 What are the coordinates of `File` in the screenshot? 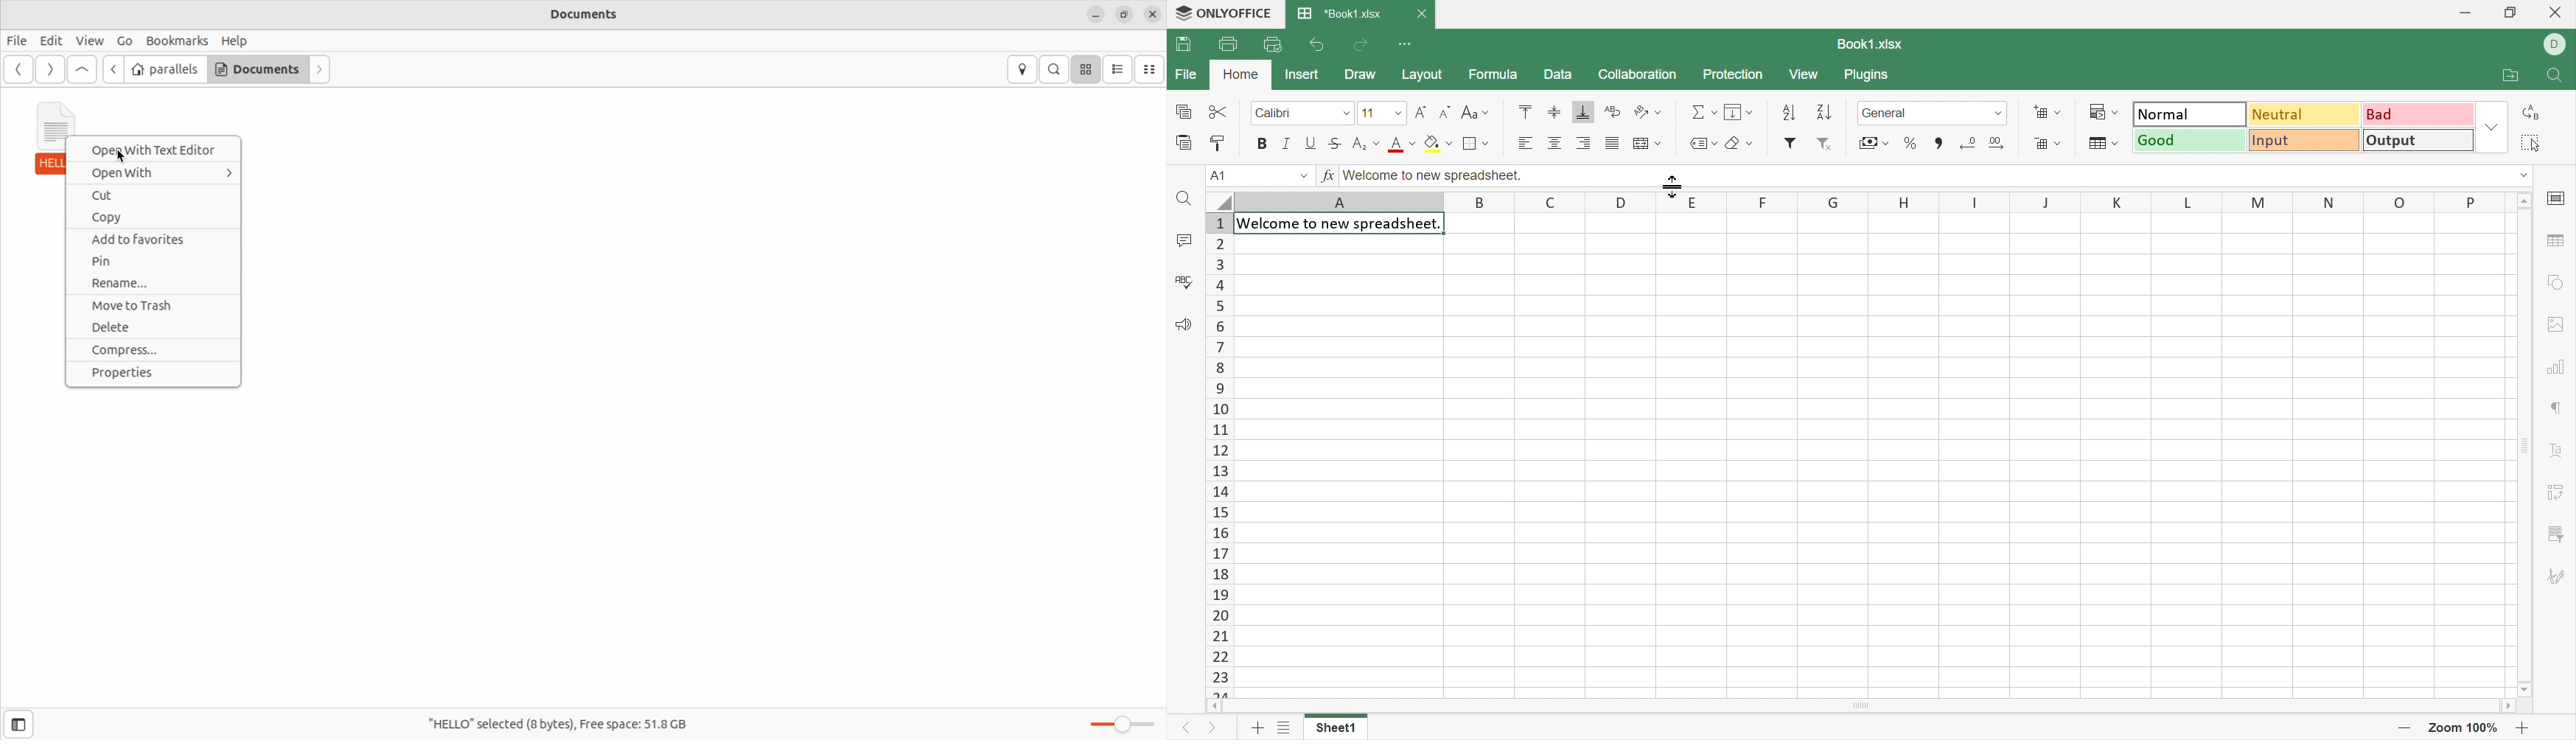 It's located at (1189, 73).